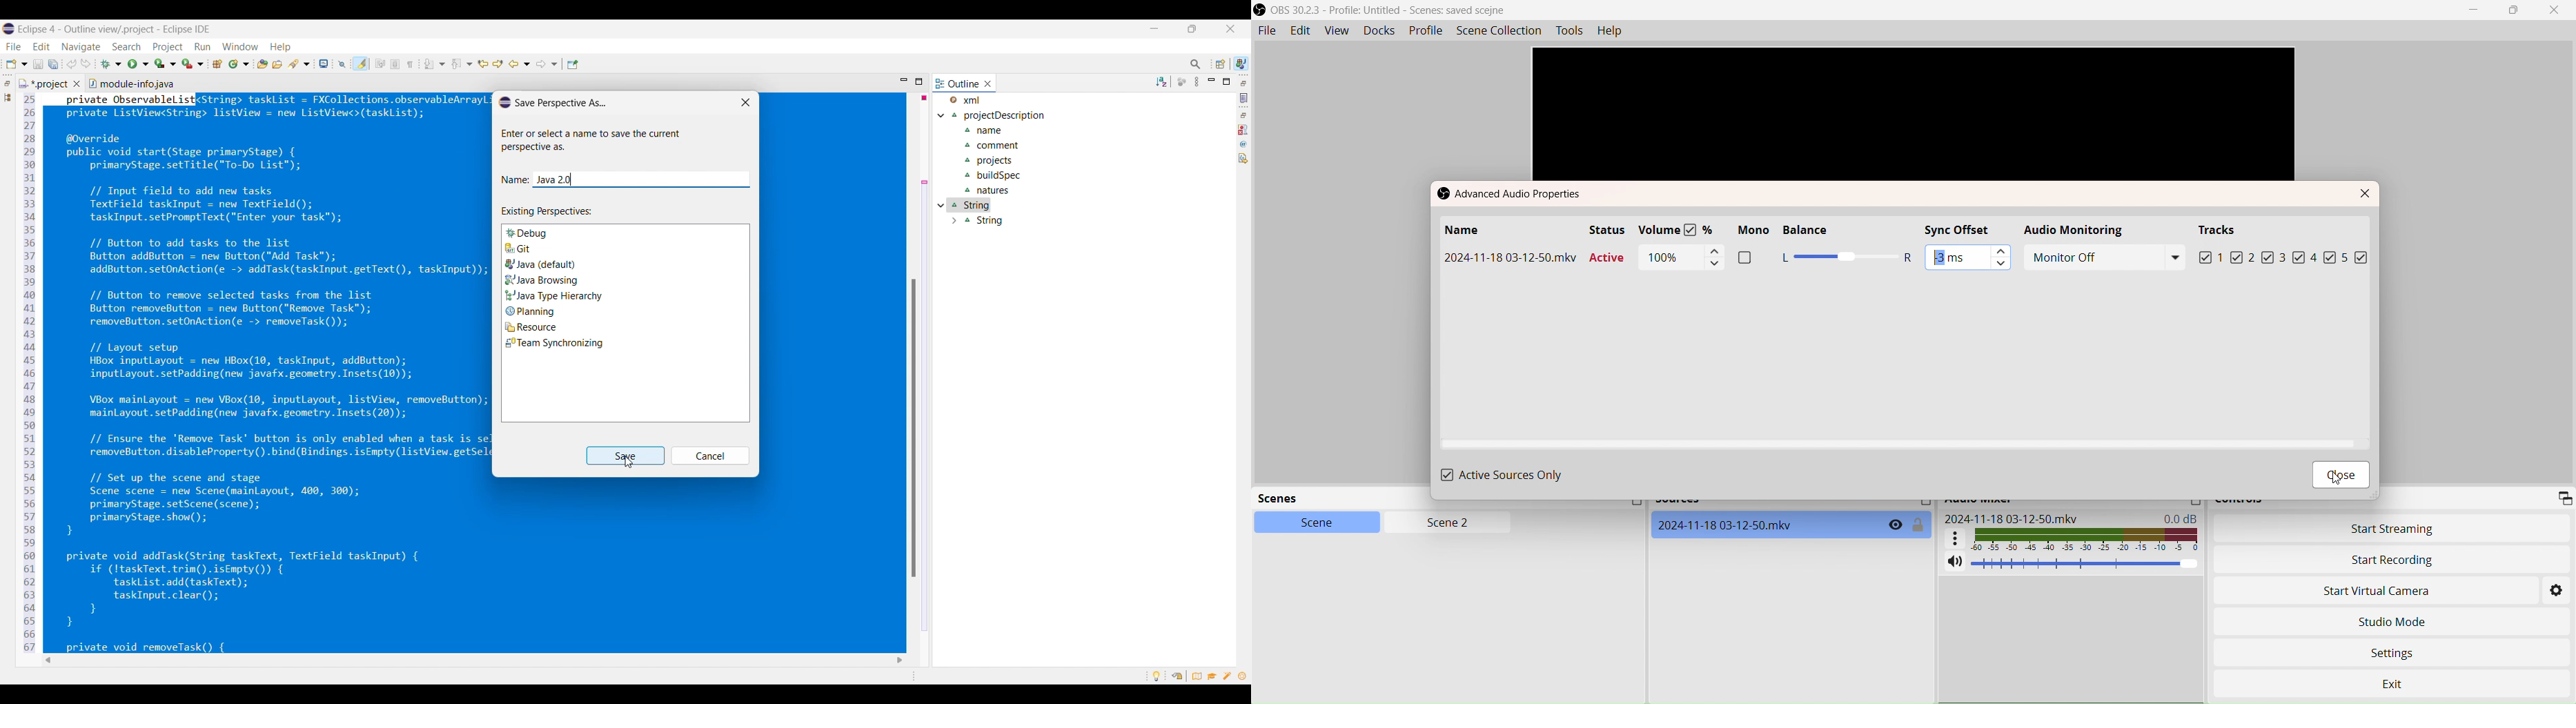 This screenshot has height=728, width=2576. I want to click on Scene, so click(1308, 522).